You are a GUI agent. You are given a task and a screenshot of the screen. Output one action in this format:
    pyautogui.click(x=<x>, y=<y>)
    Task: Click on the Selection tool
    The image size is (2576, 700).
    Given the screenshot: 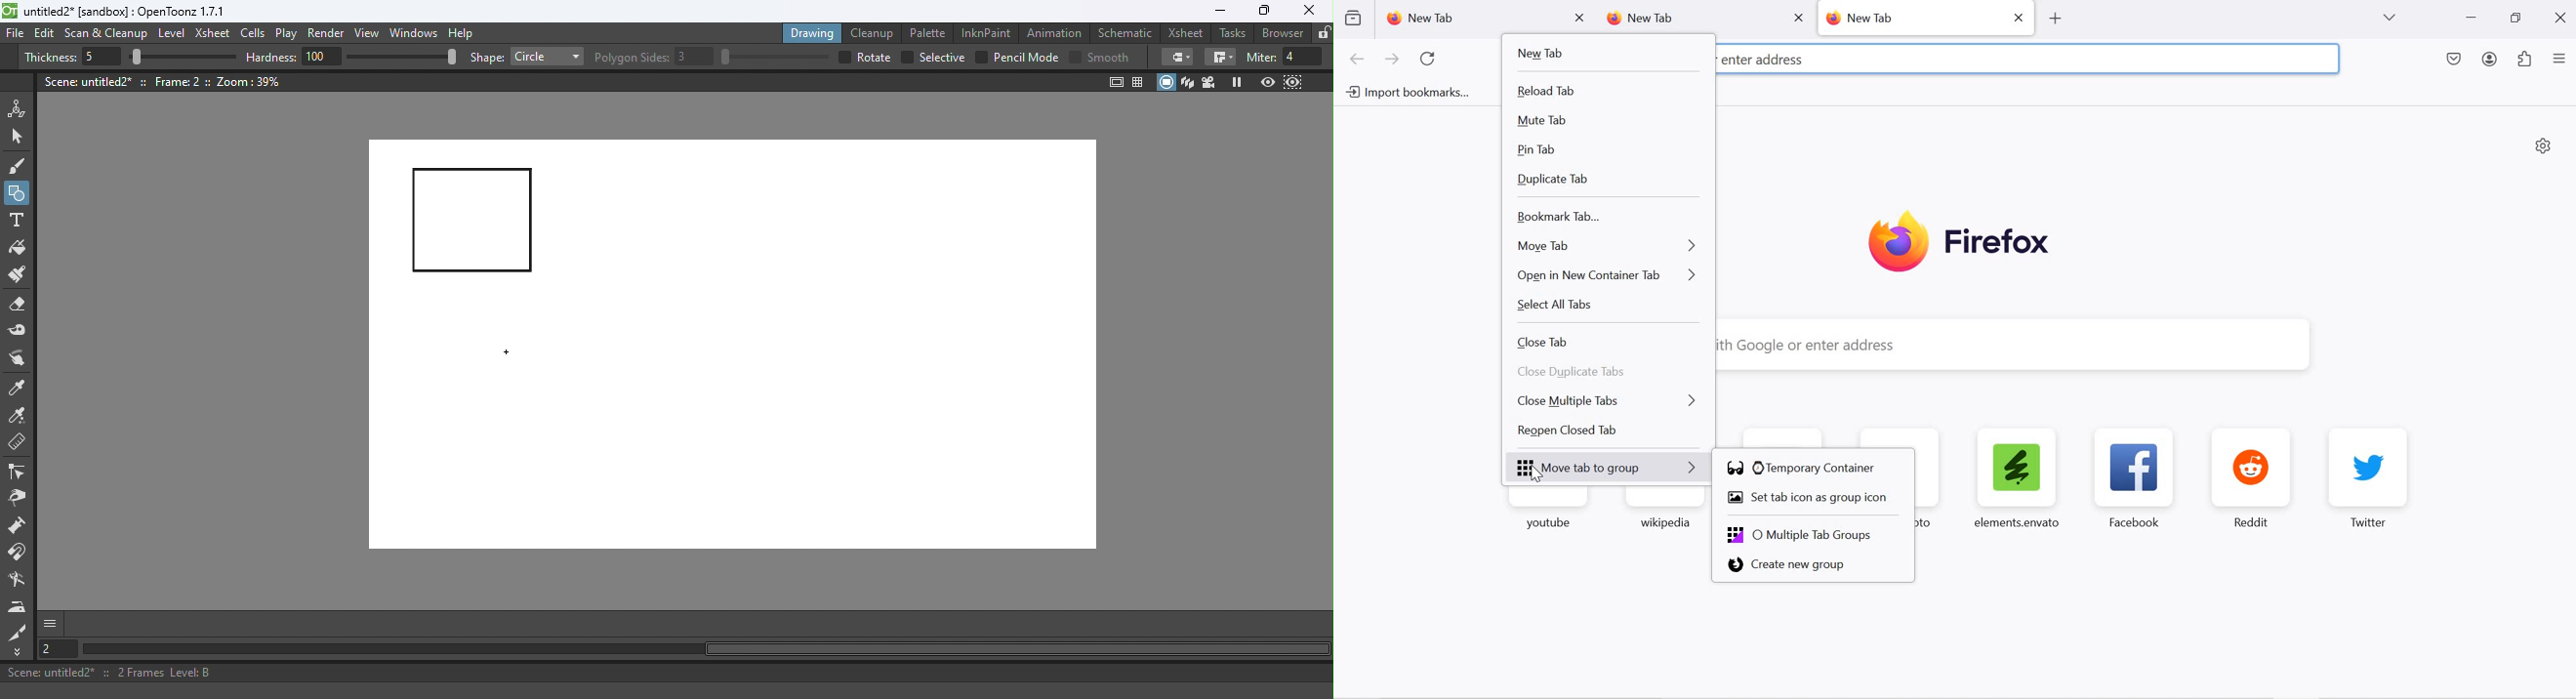 What is the action you would take?
    pyautogui.click(x=20, y=136)
    